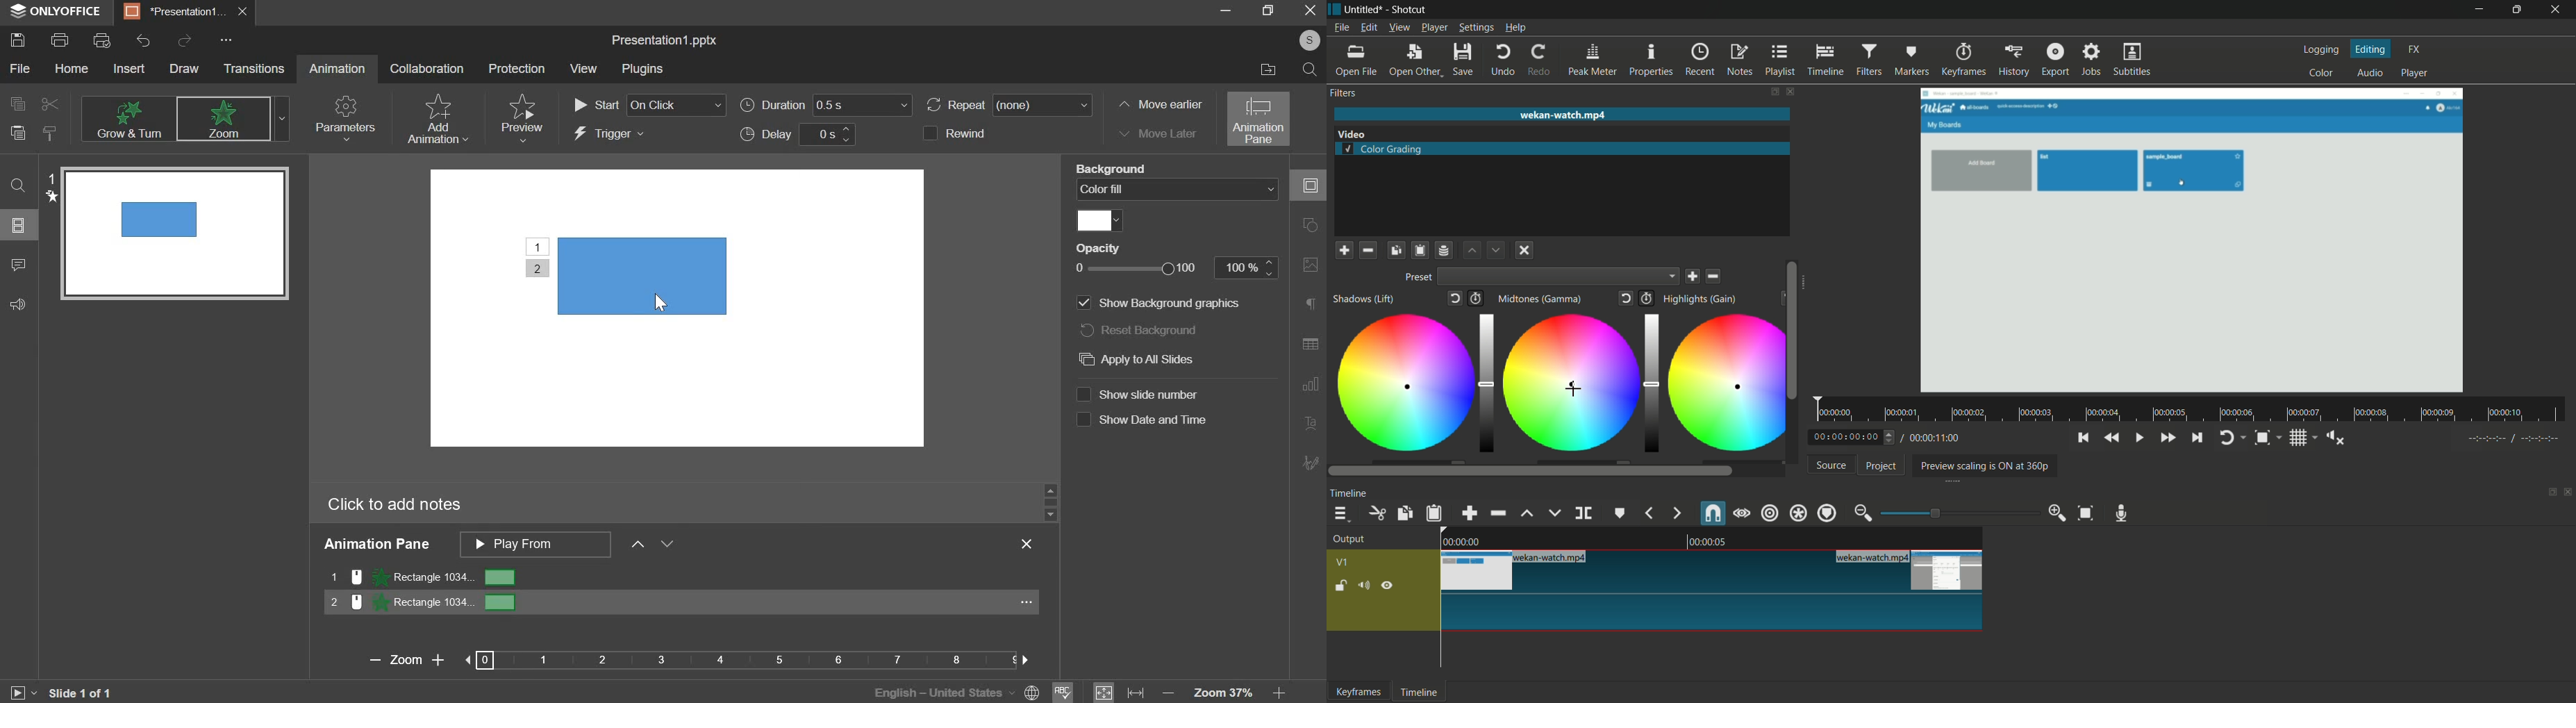 The image size is (2576, 728). What do you see at coordinates (69, 70) in the screenshot?
I see `home` at bounding box center [69, 70].